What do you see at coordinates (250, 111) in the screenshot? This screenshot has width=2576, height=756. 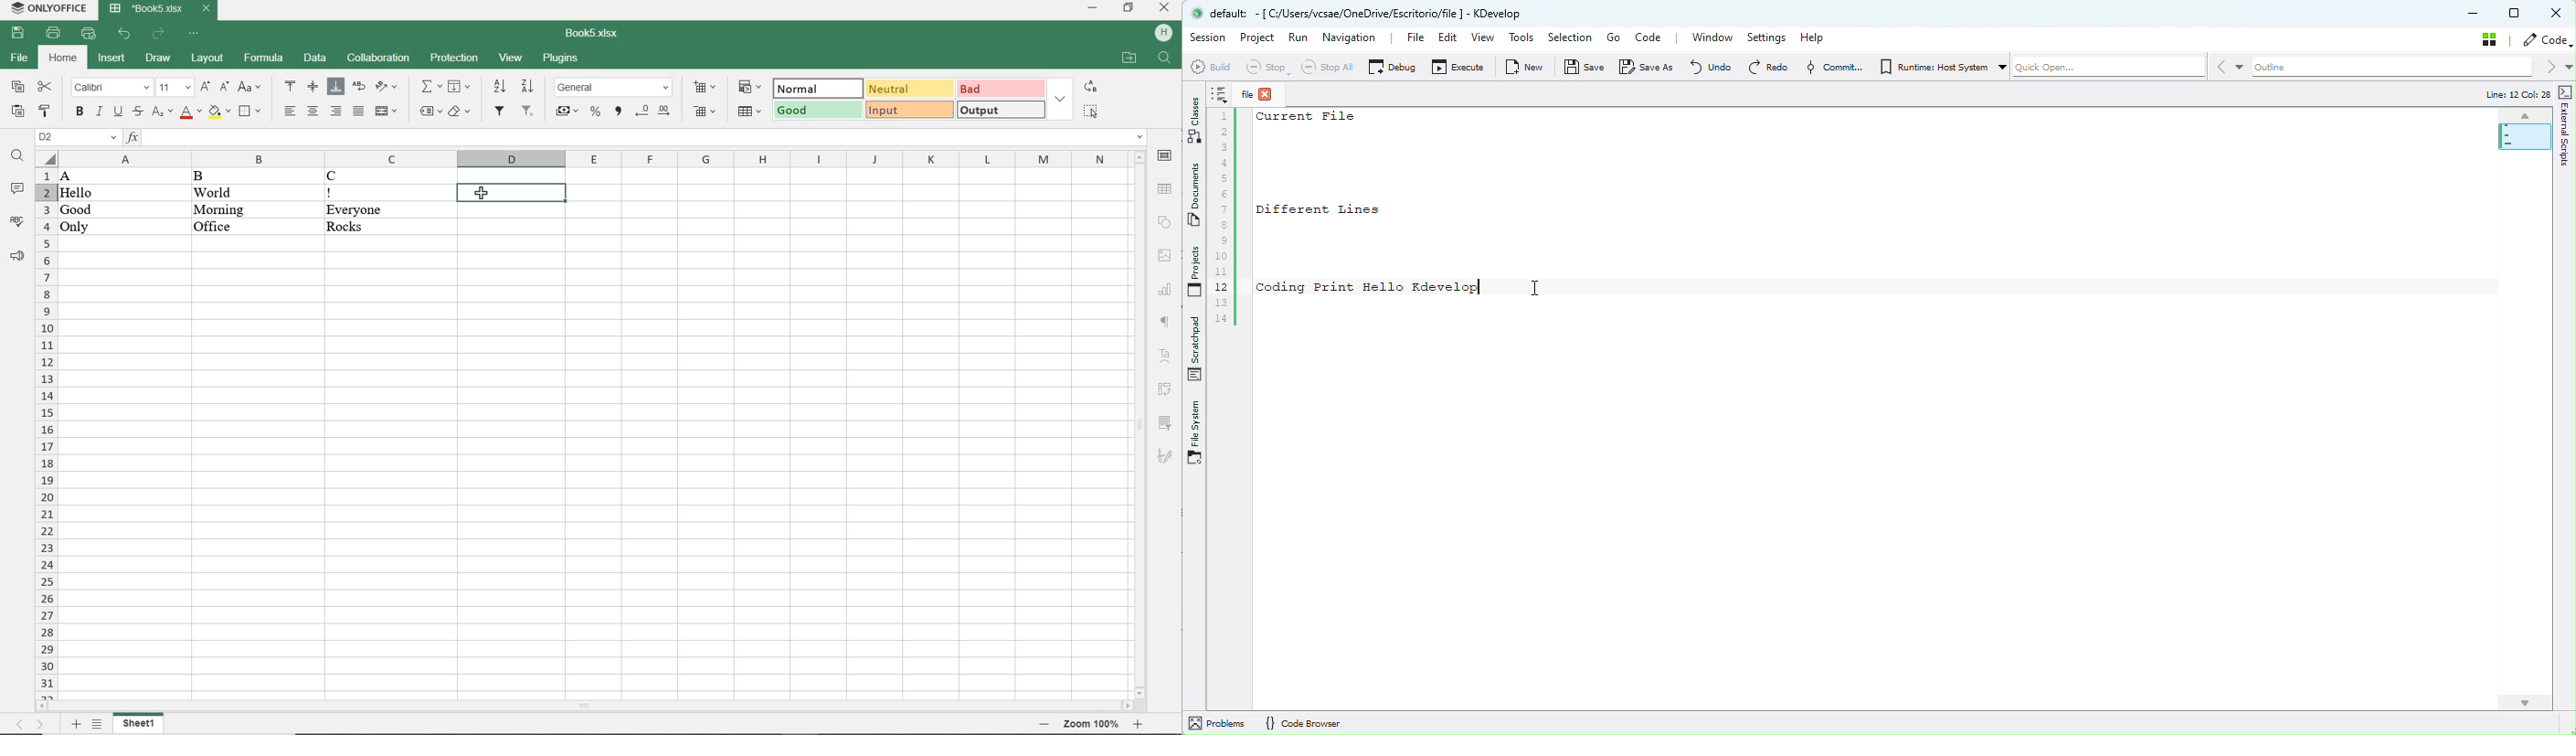 I see `BORDERS` at bounding box center [250, 111].